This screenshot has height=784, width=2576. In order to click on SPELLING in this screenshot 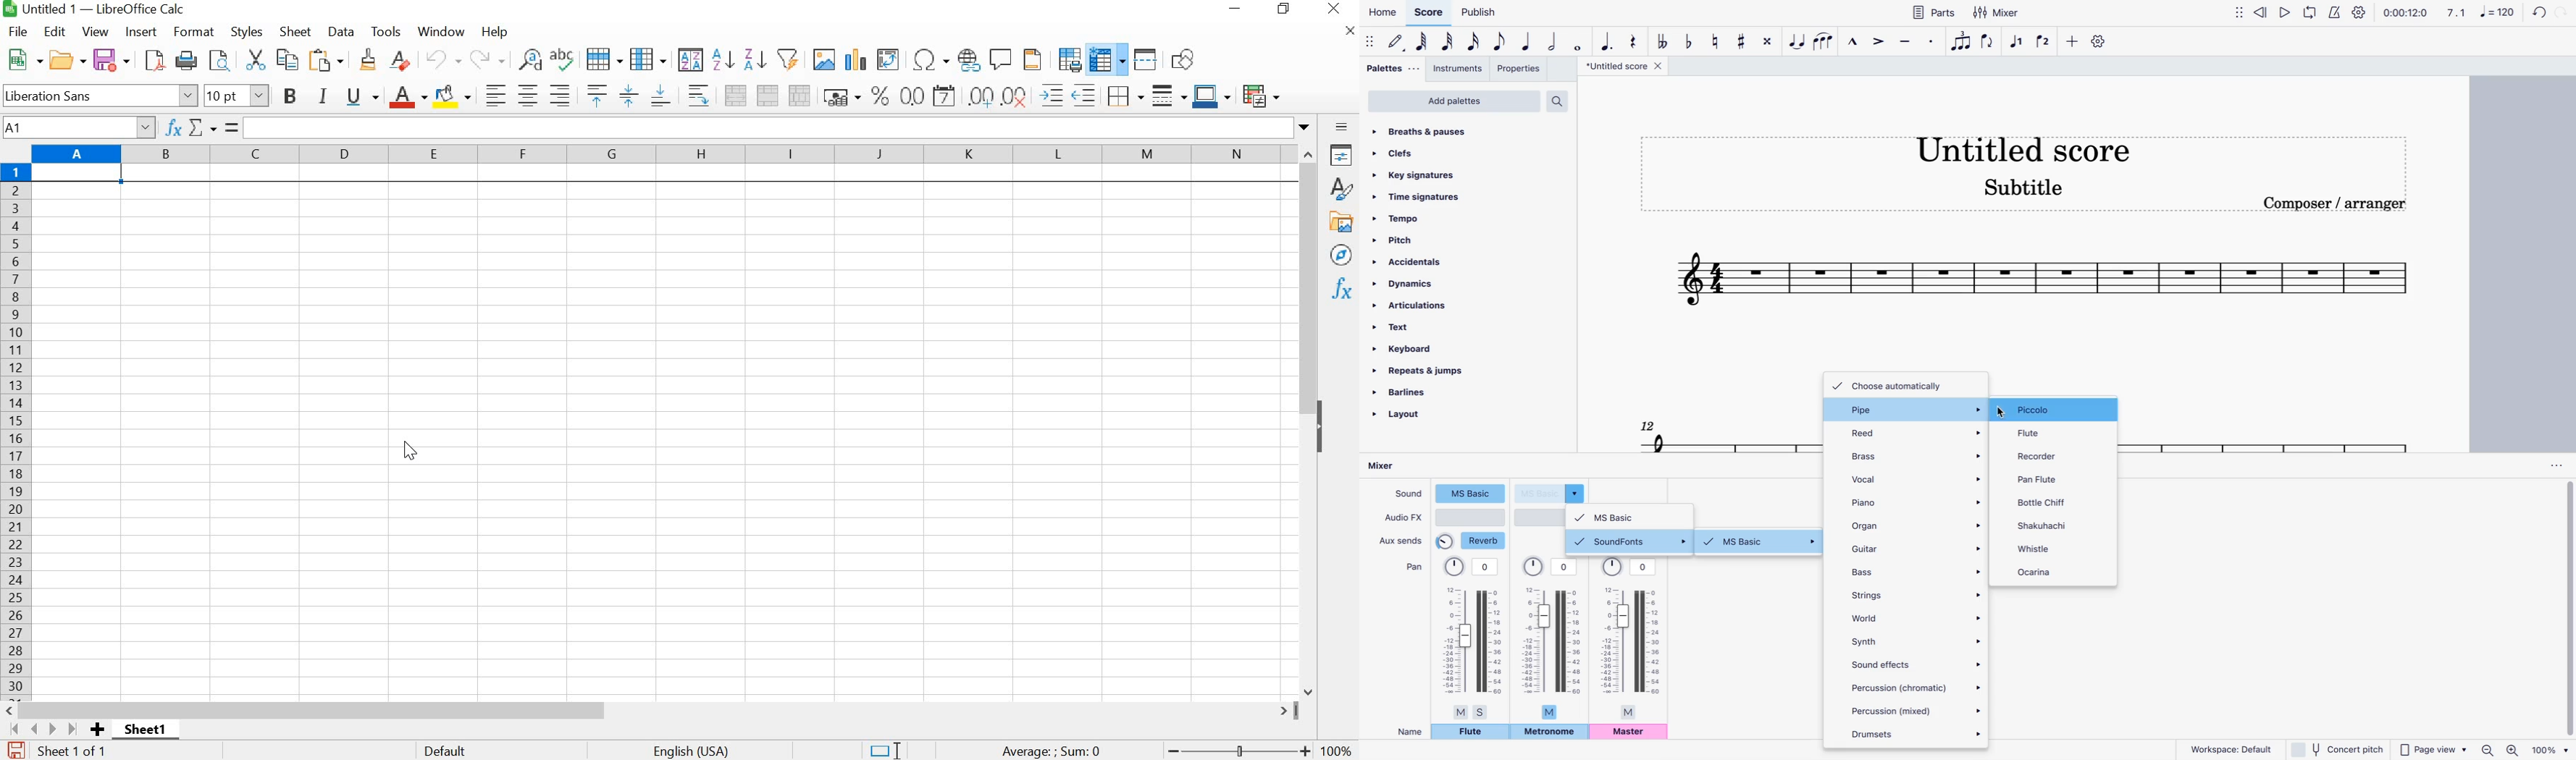, I will do `click(565, 61)`.